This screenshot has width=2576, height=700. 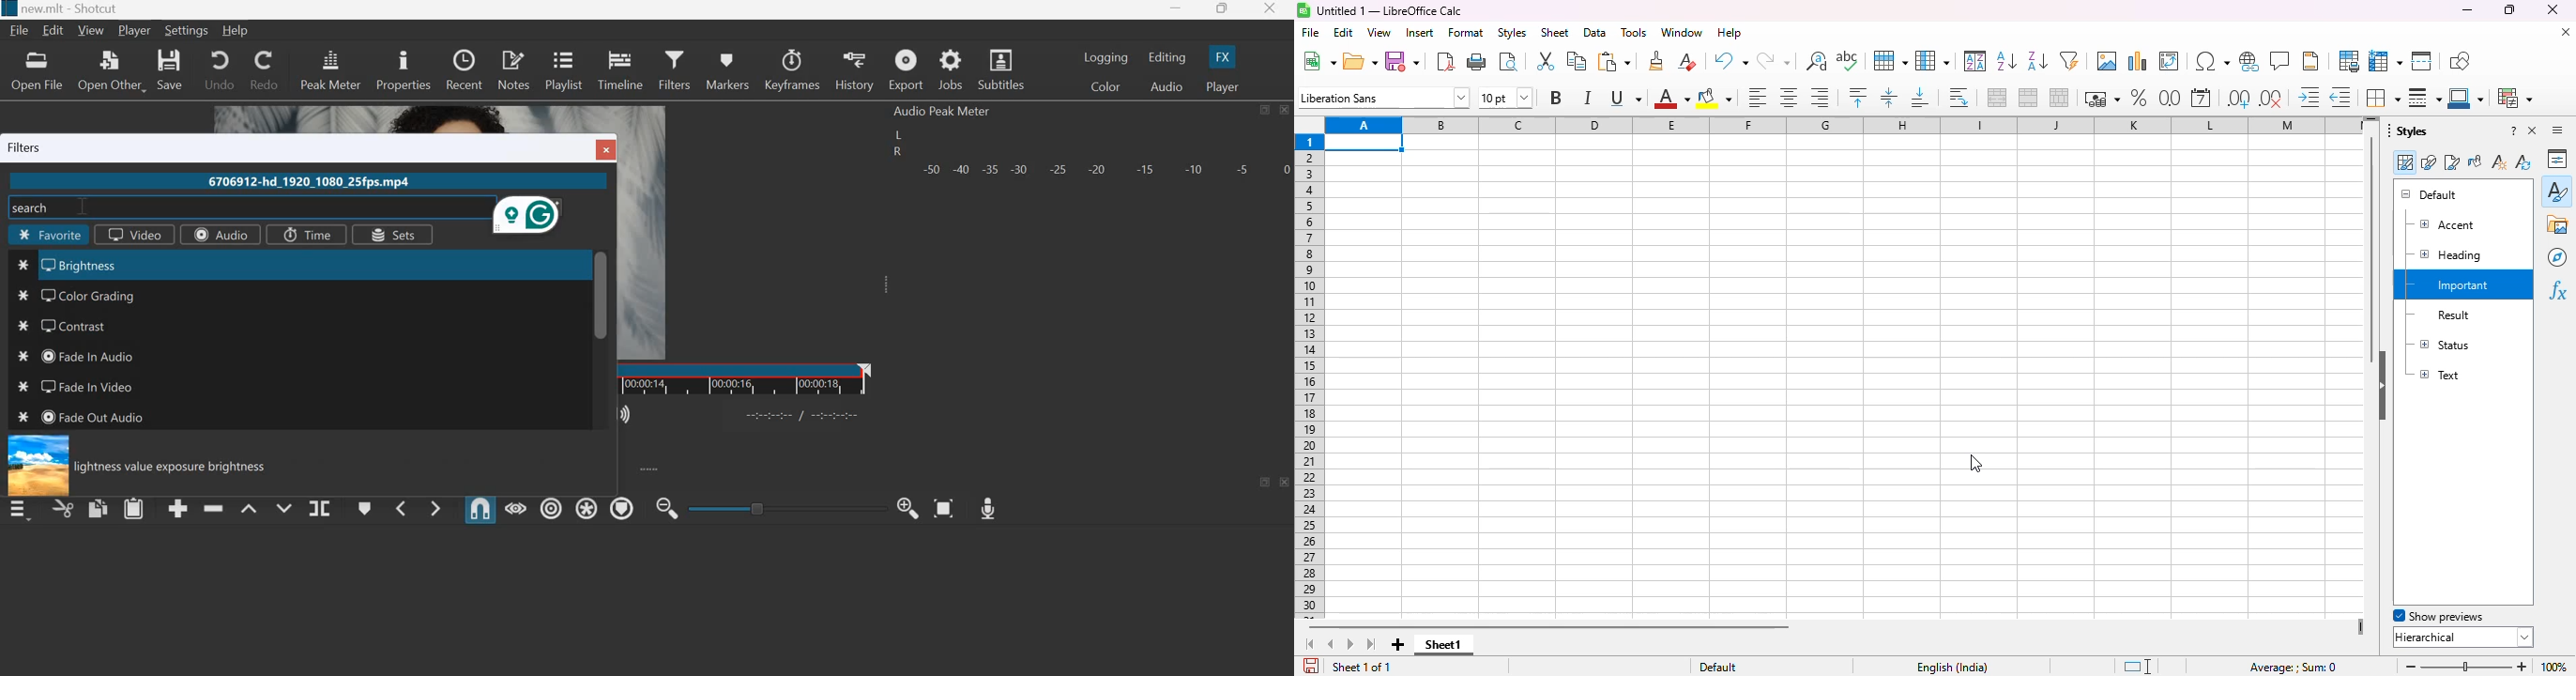 What do you see at coordinates (282, 506) in the screenshot?
I see `Overwrite` at bounding box center [282, 506].